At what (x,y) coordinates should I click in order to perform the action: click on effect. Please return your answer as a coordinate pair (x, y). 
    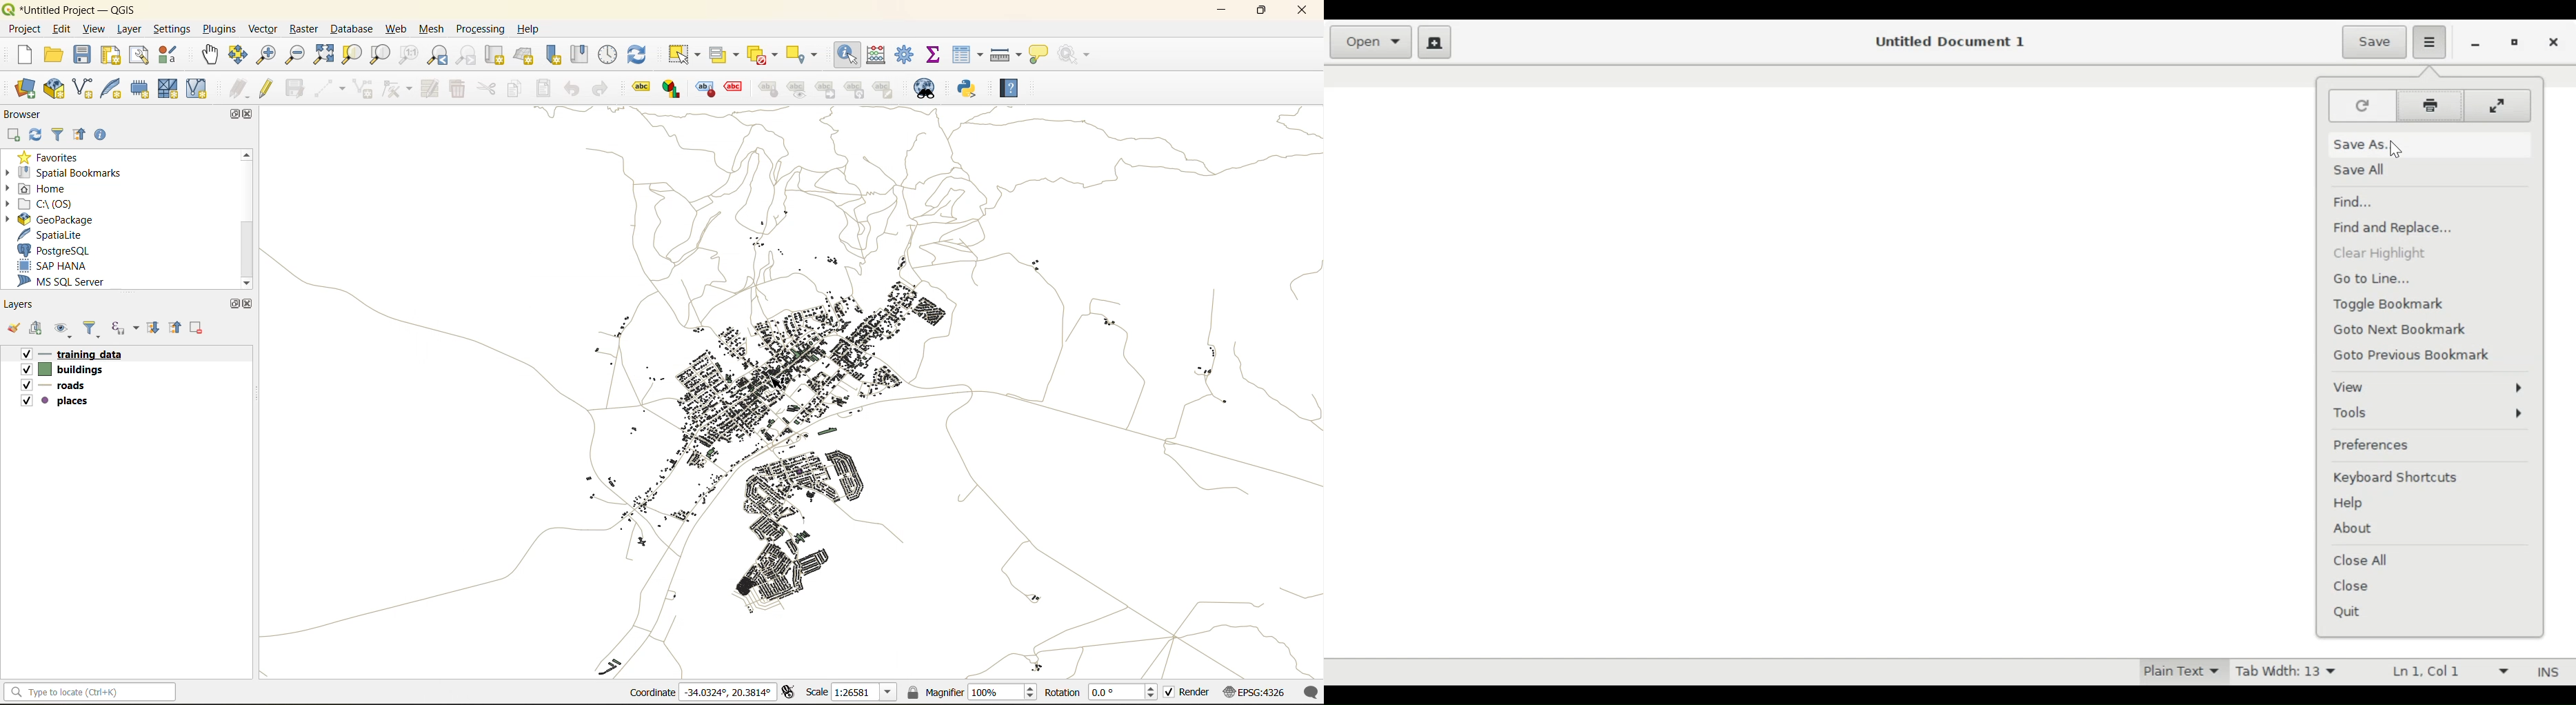
    Looking at the image, I should click on (734, 88).